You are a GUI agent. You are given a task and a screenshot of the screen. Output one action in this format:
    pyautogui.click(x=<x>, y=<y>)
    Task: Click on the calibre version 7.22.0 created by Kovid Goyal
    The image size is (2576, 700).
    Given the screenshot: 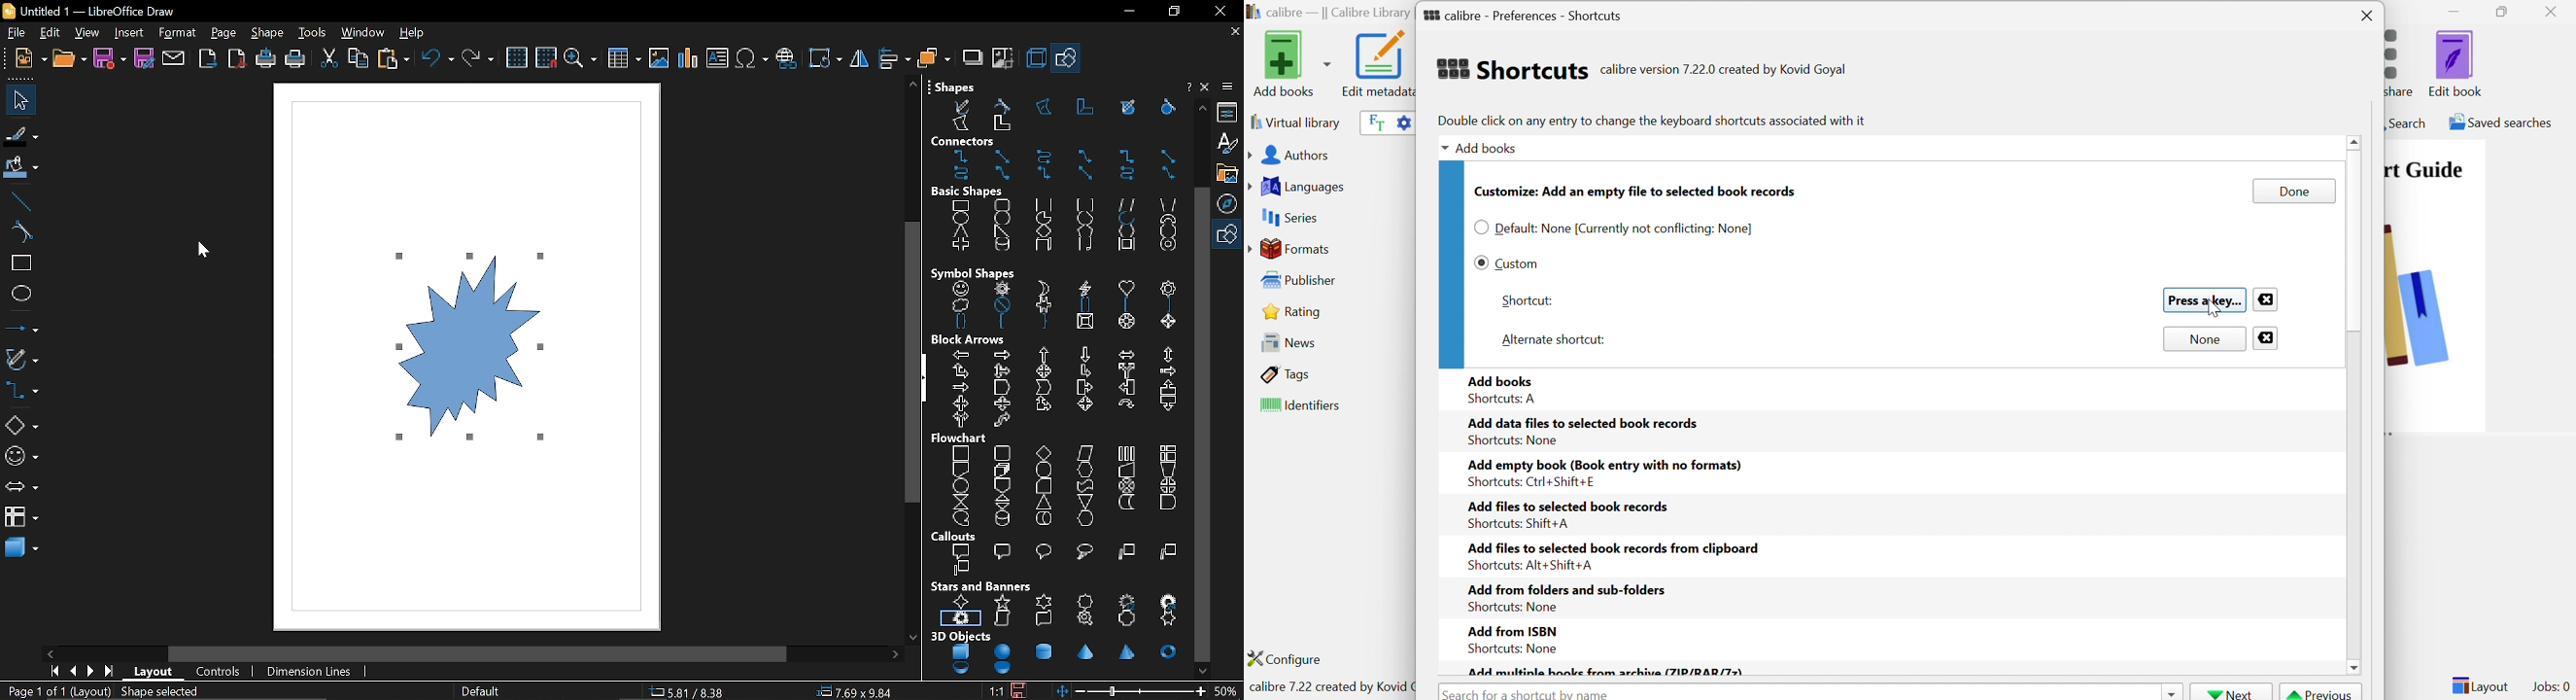 What is the action you would take?
    pyautogui.click(x=1723, y=70)
    